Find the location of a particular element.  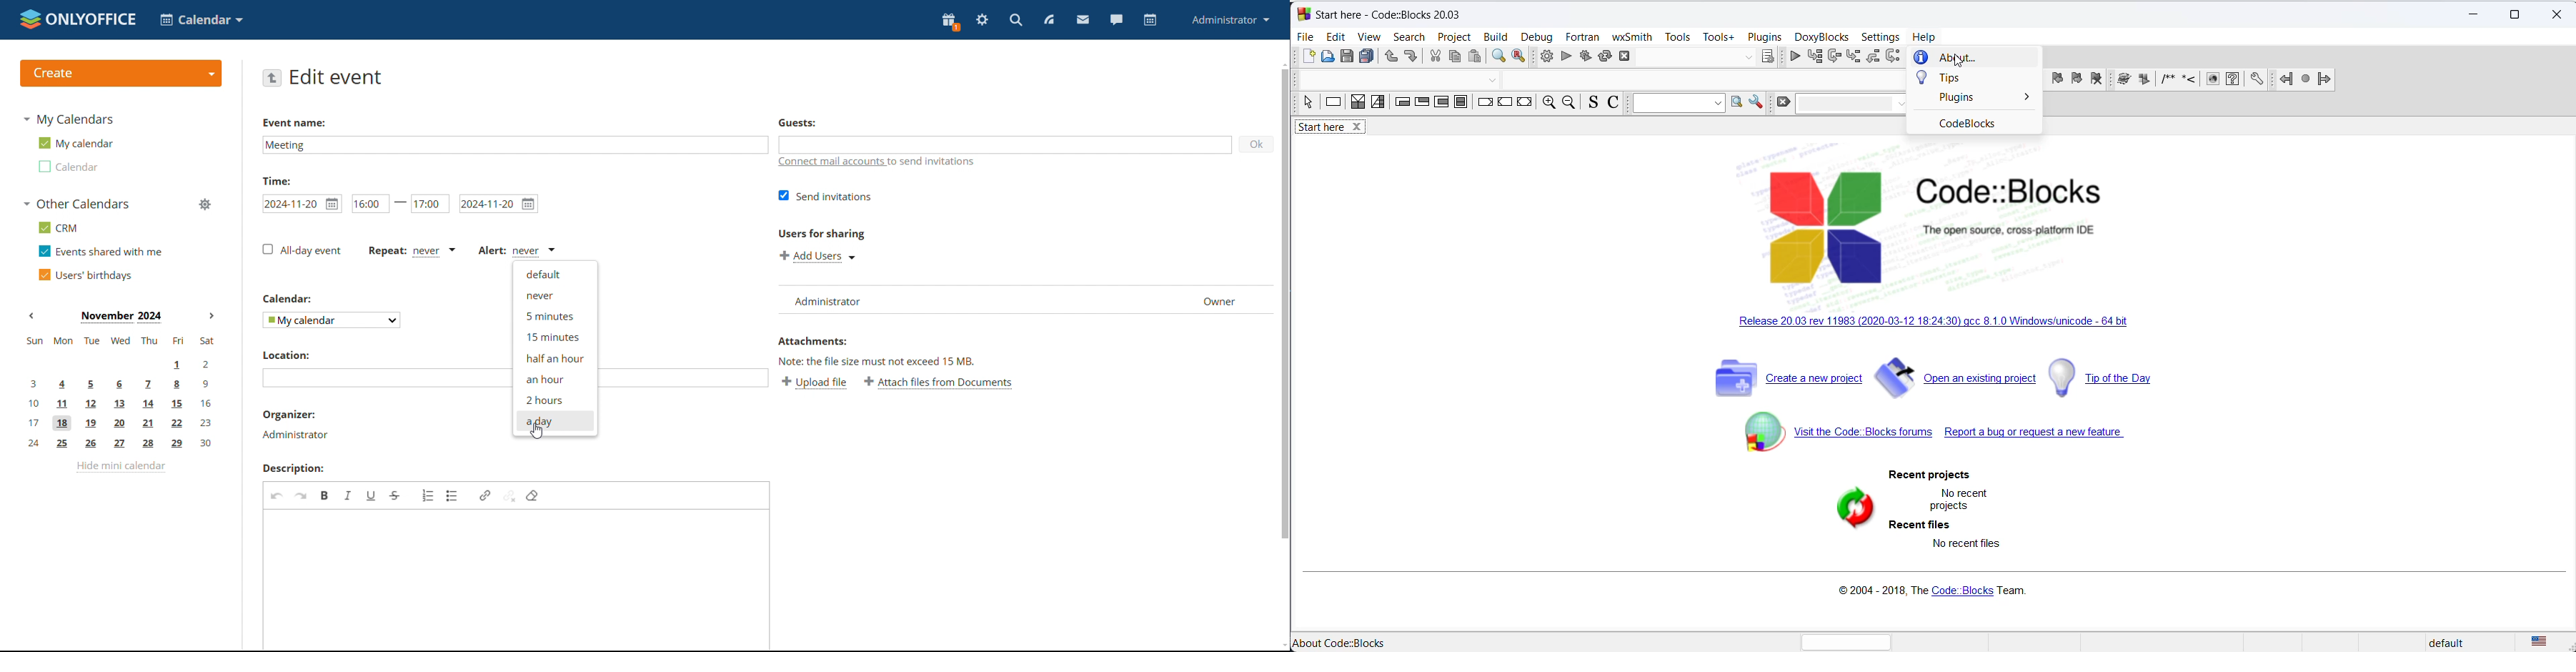

add location is located at coordinates (386, 378).